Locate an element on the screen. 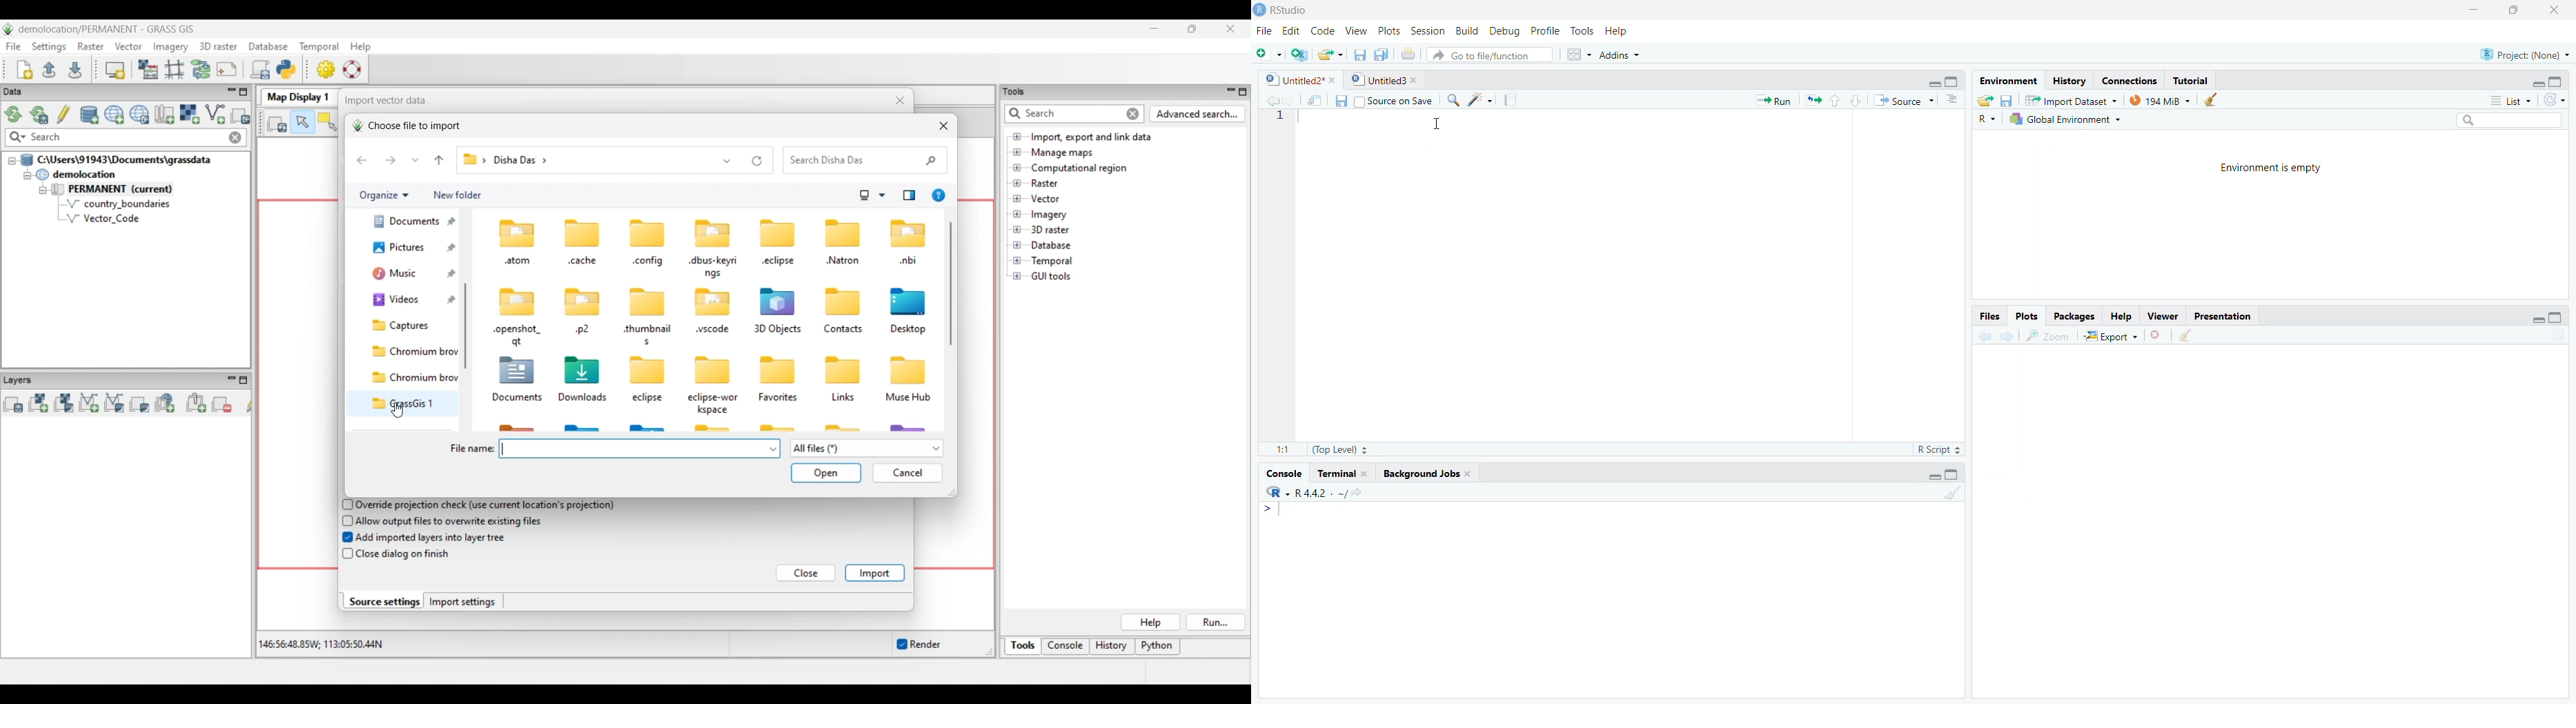 The image size is (2576, 728). Minimize is located at coordinates (2537, 84).